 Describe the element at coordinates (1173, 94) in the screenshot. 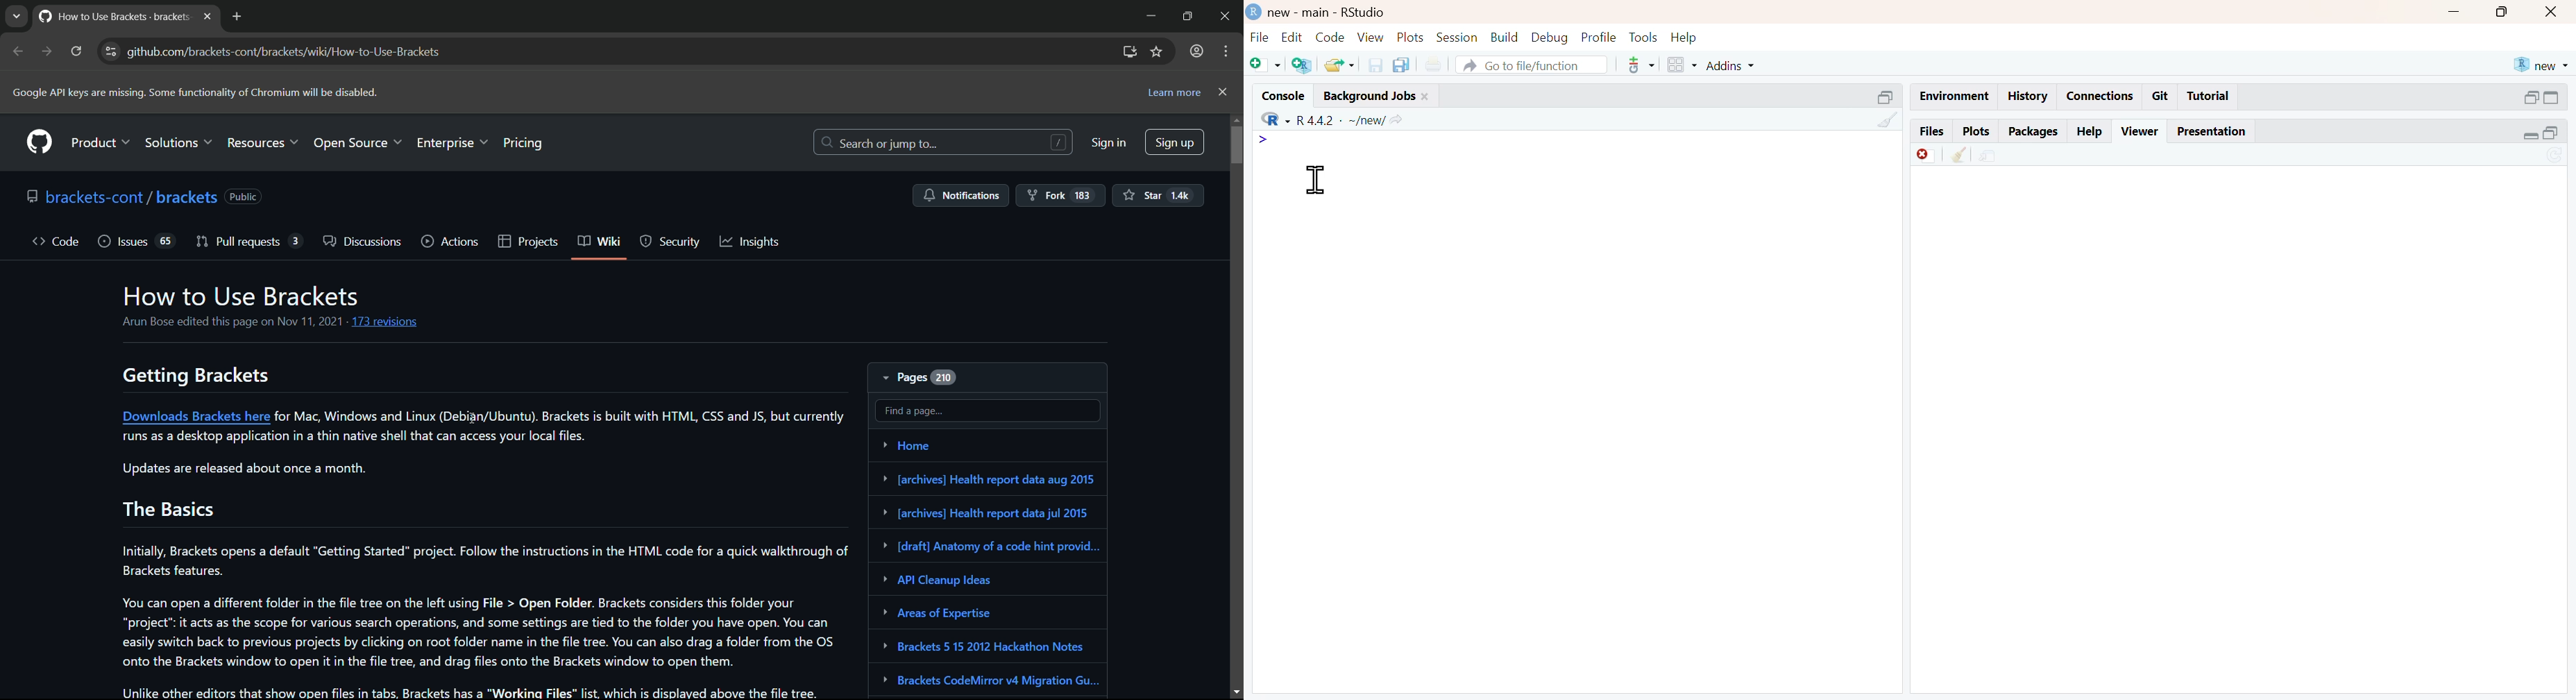

I see `learn more` at that location.